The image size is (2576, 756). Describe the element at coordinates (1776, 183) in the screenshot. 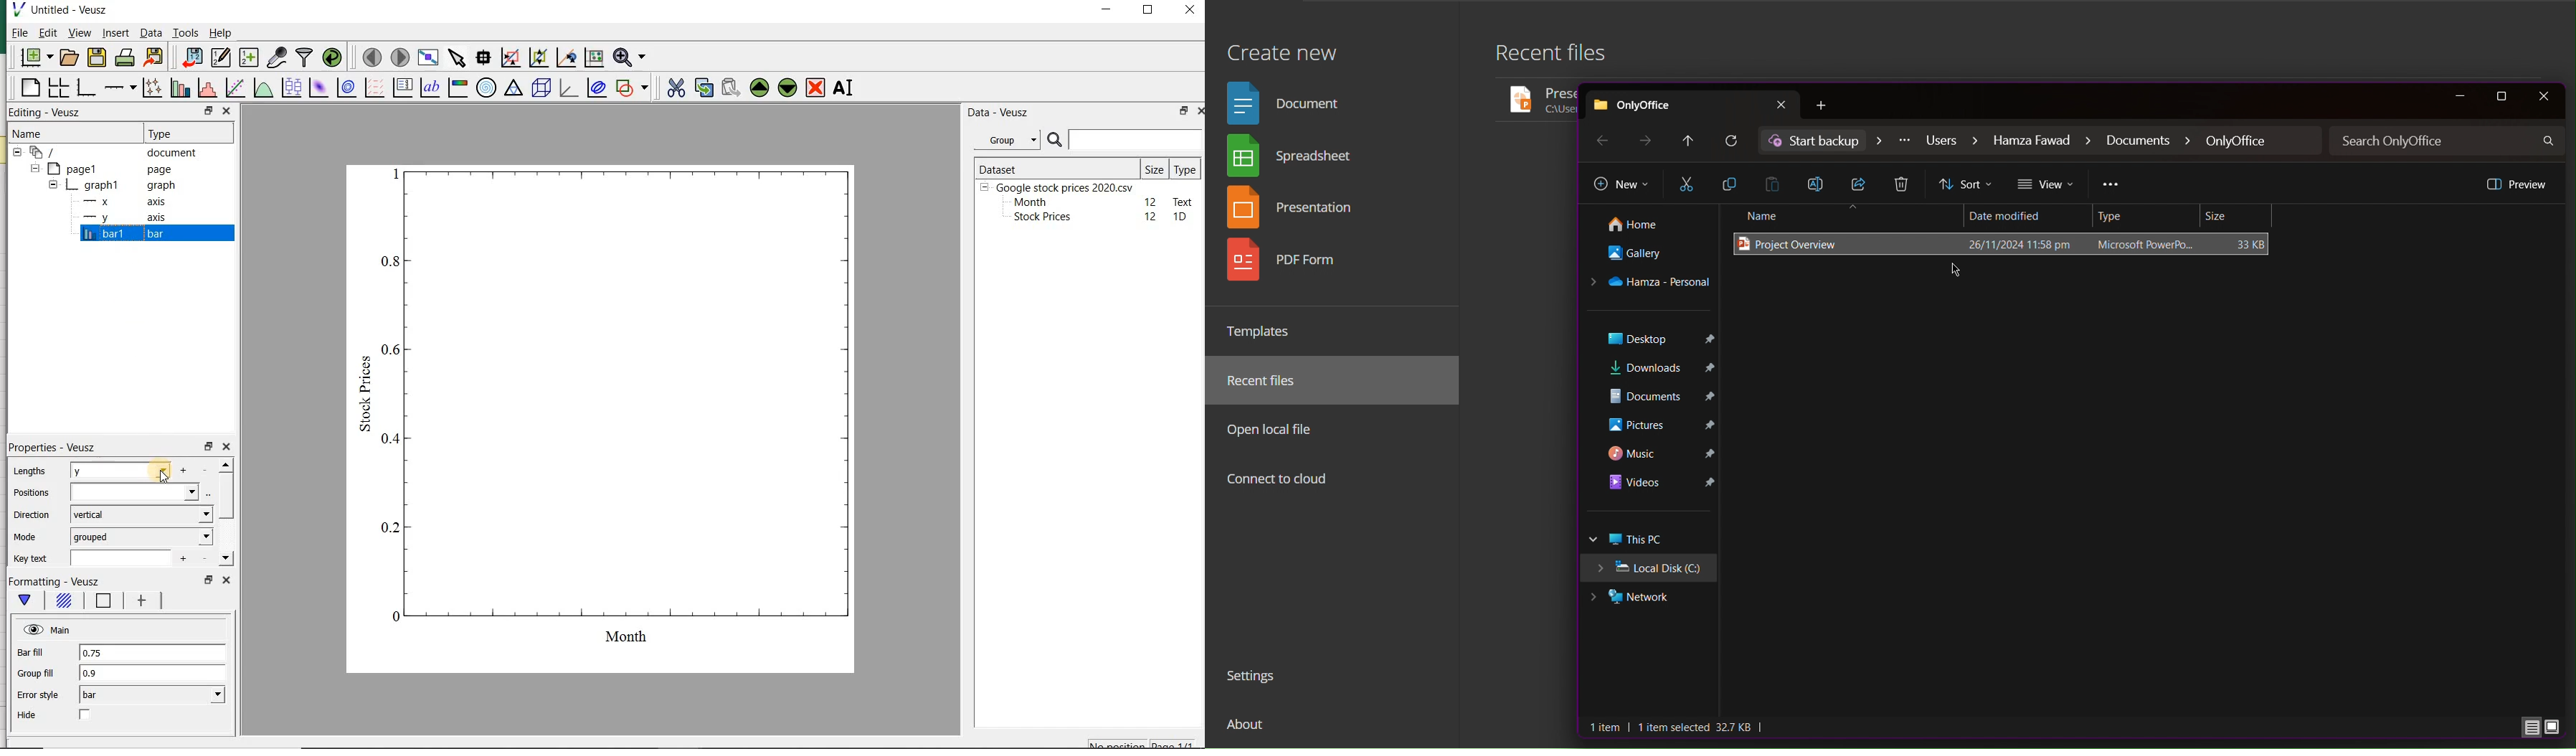

I see `Paste` at that location.